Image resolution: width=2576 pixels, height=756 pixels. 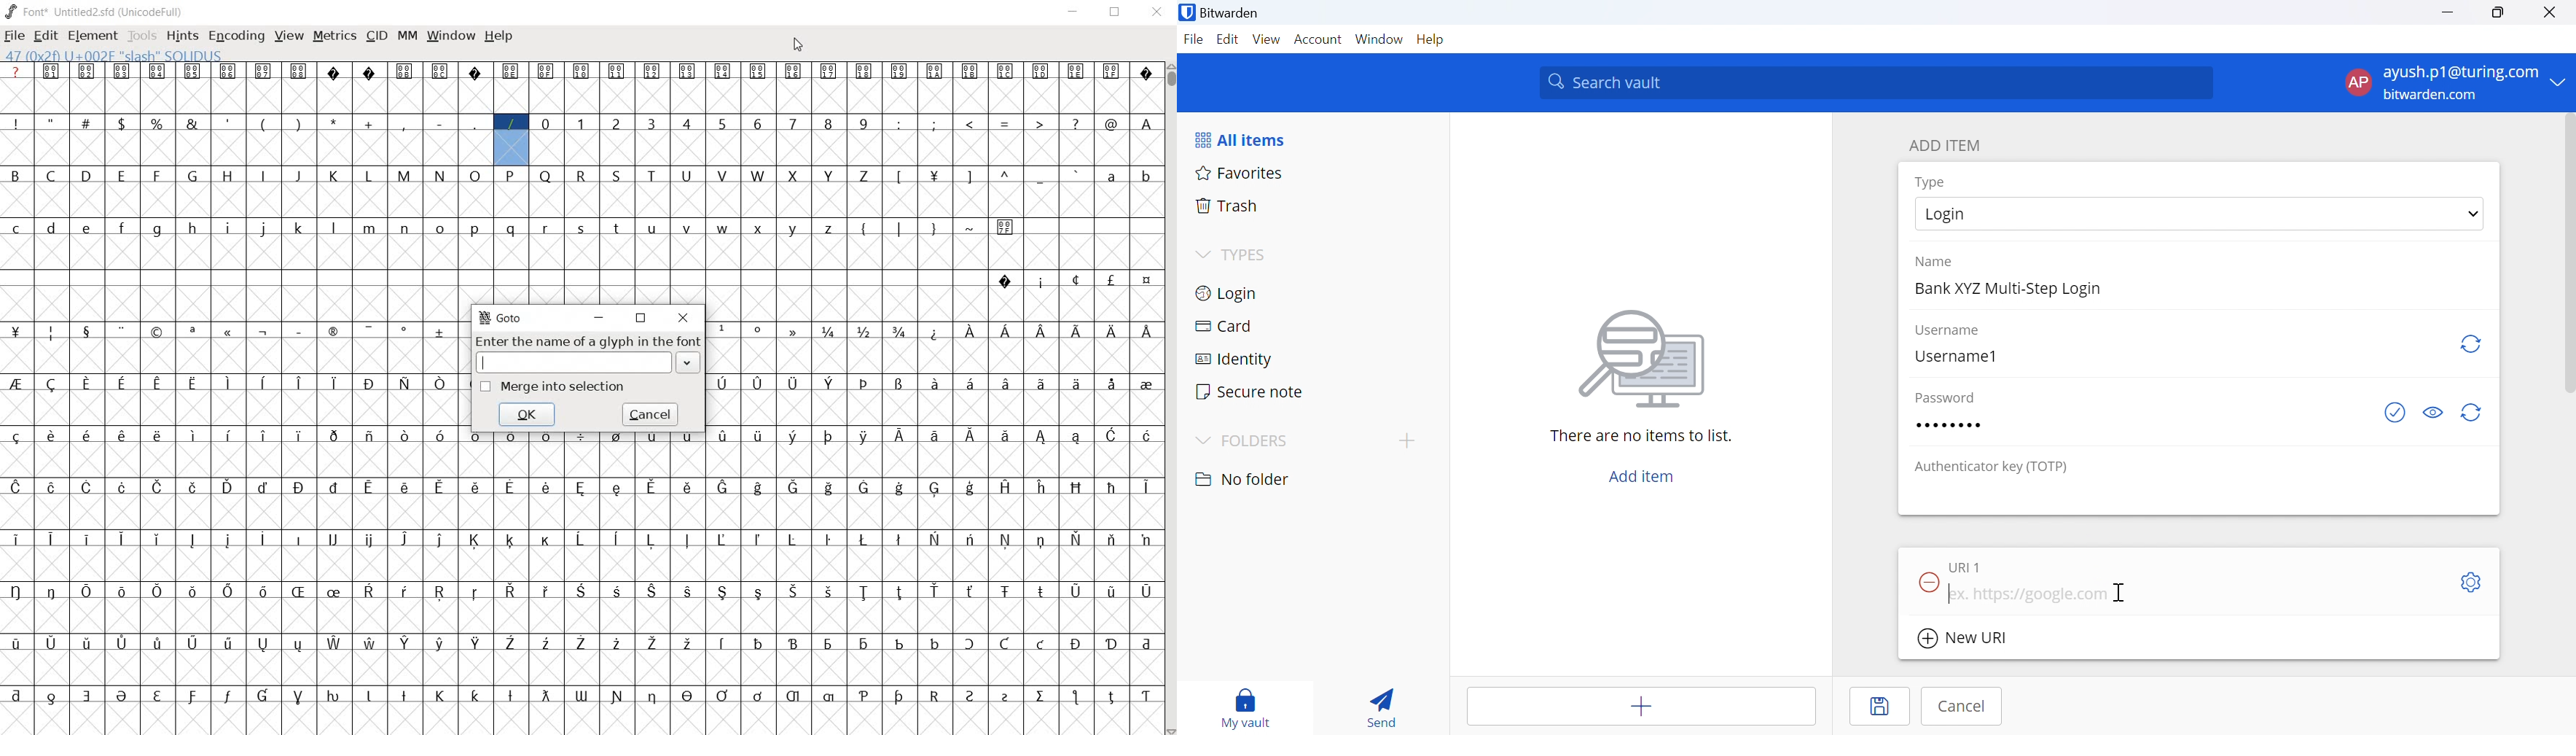 I want to click on CLOSE, so click(x=1157, y=13).